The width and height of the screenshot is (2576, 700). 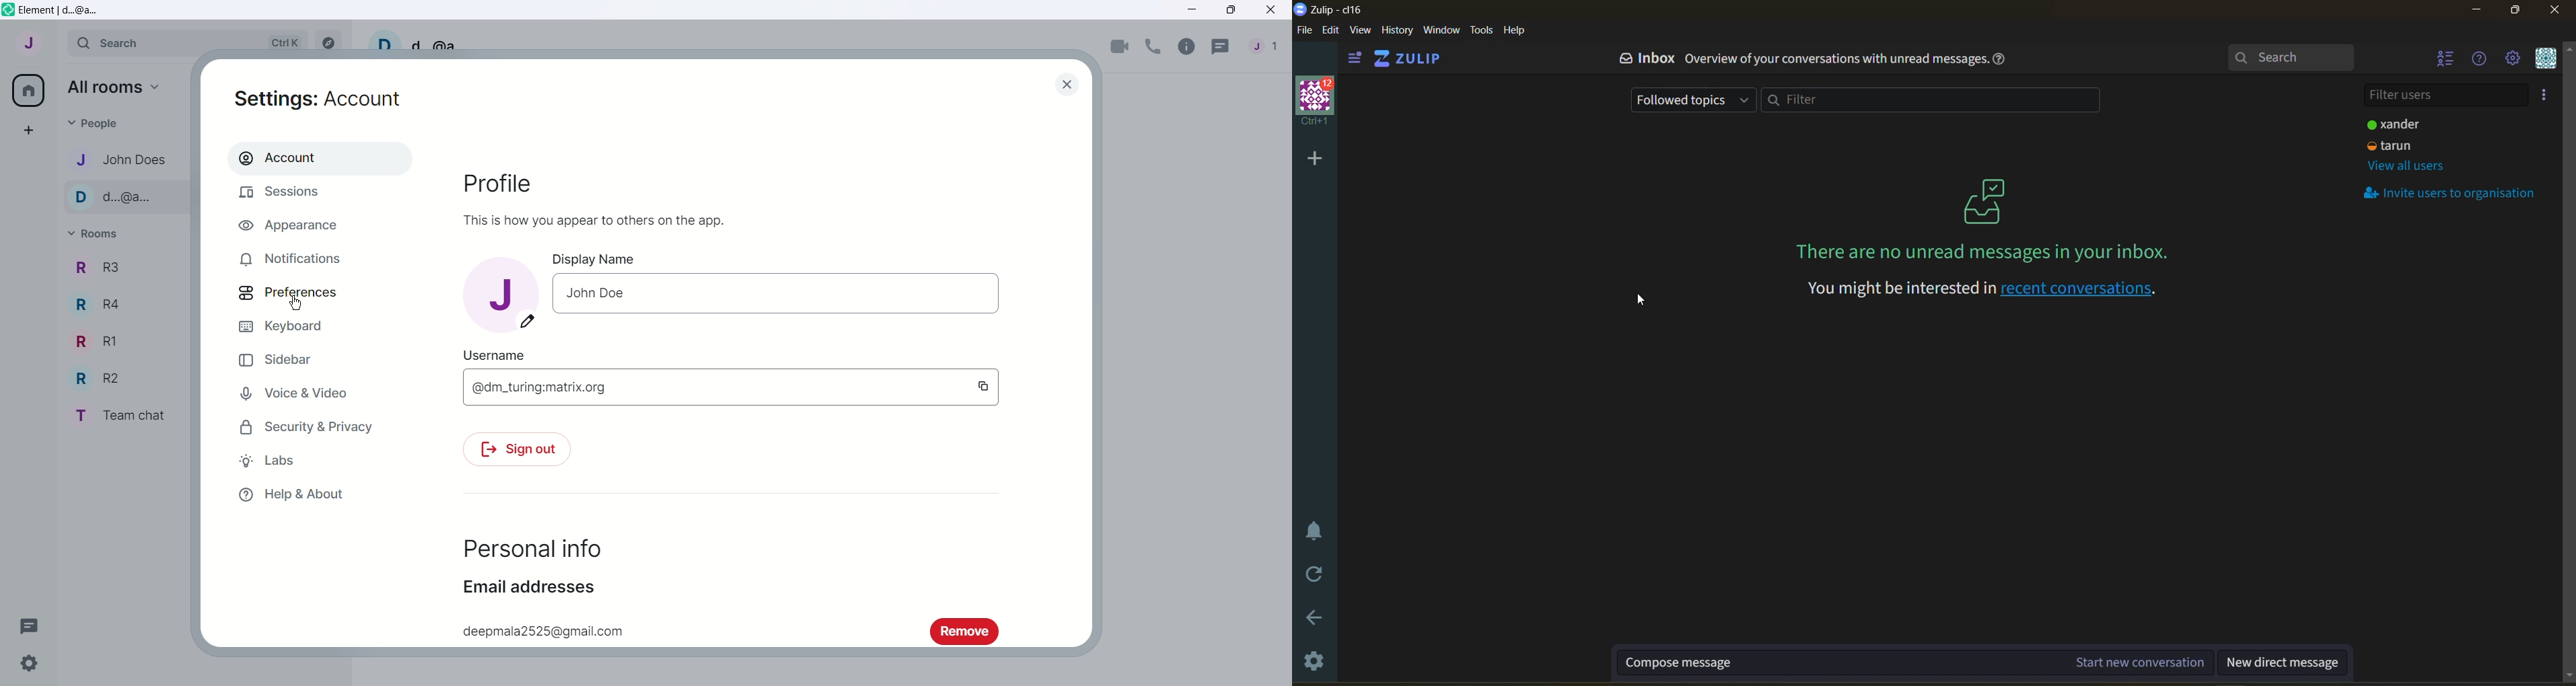 I want to click on reload, so click(x=1315, y=576).